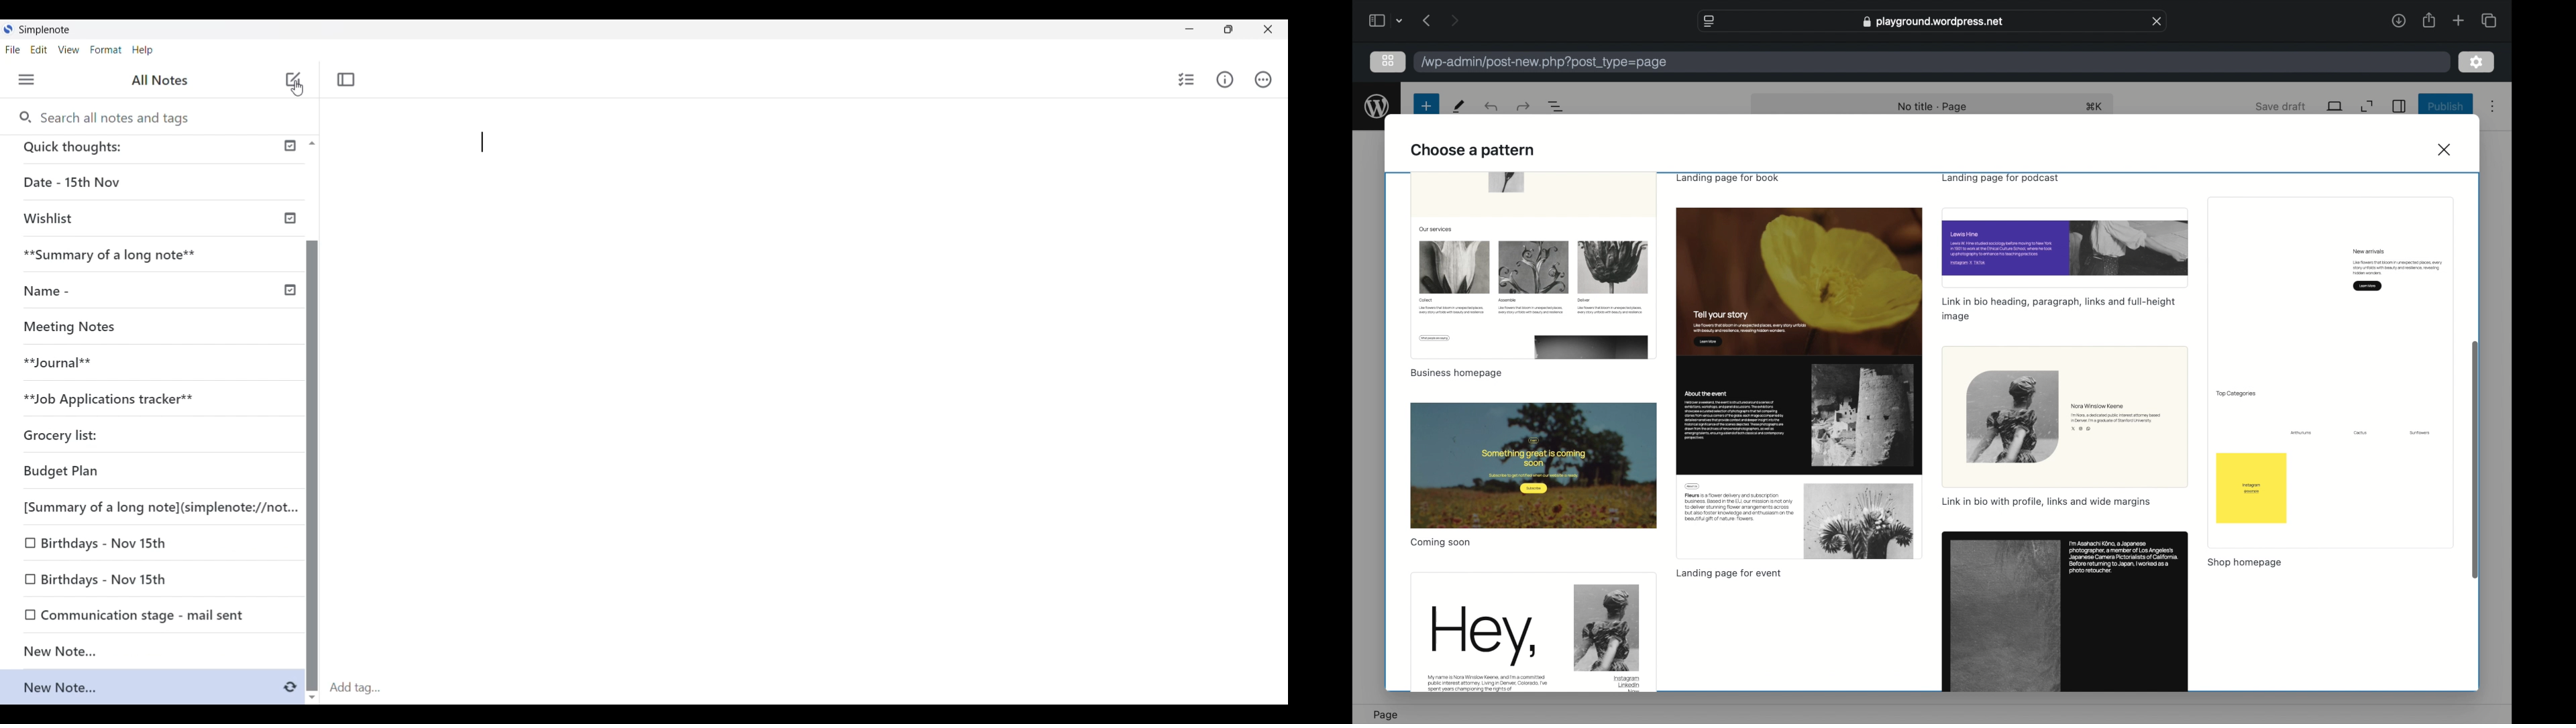  What do you see at coordinates (2094, 107) in the screenshot?
I see `shortcut` at bounding box center [2094, 107].